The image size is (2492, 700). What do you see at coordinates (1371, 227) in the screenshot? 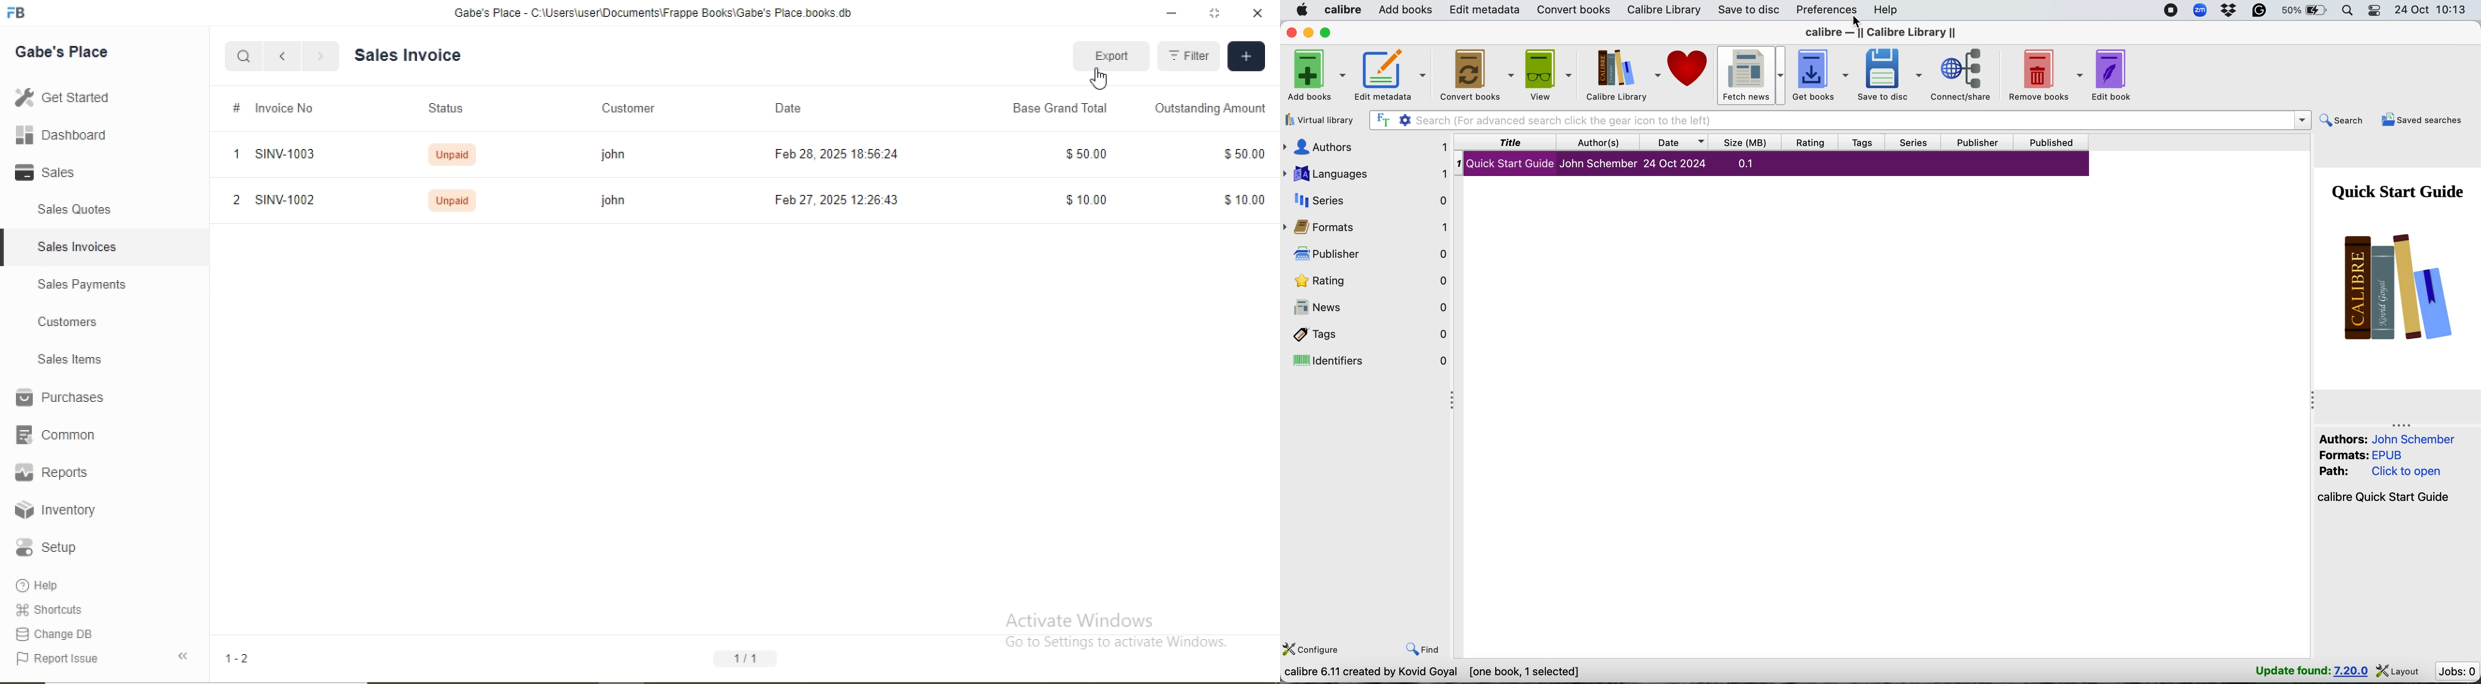
I see `formats` at bounding box center [1371, 227].